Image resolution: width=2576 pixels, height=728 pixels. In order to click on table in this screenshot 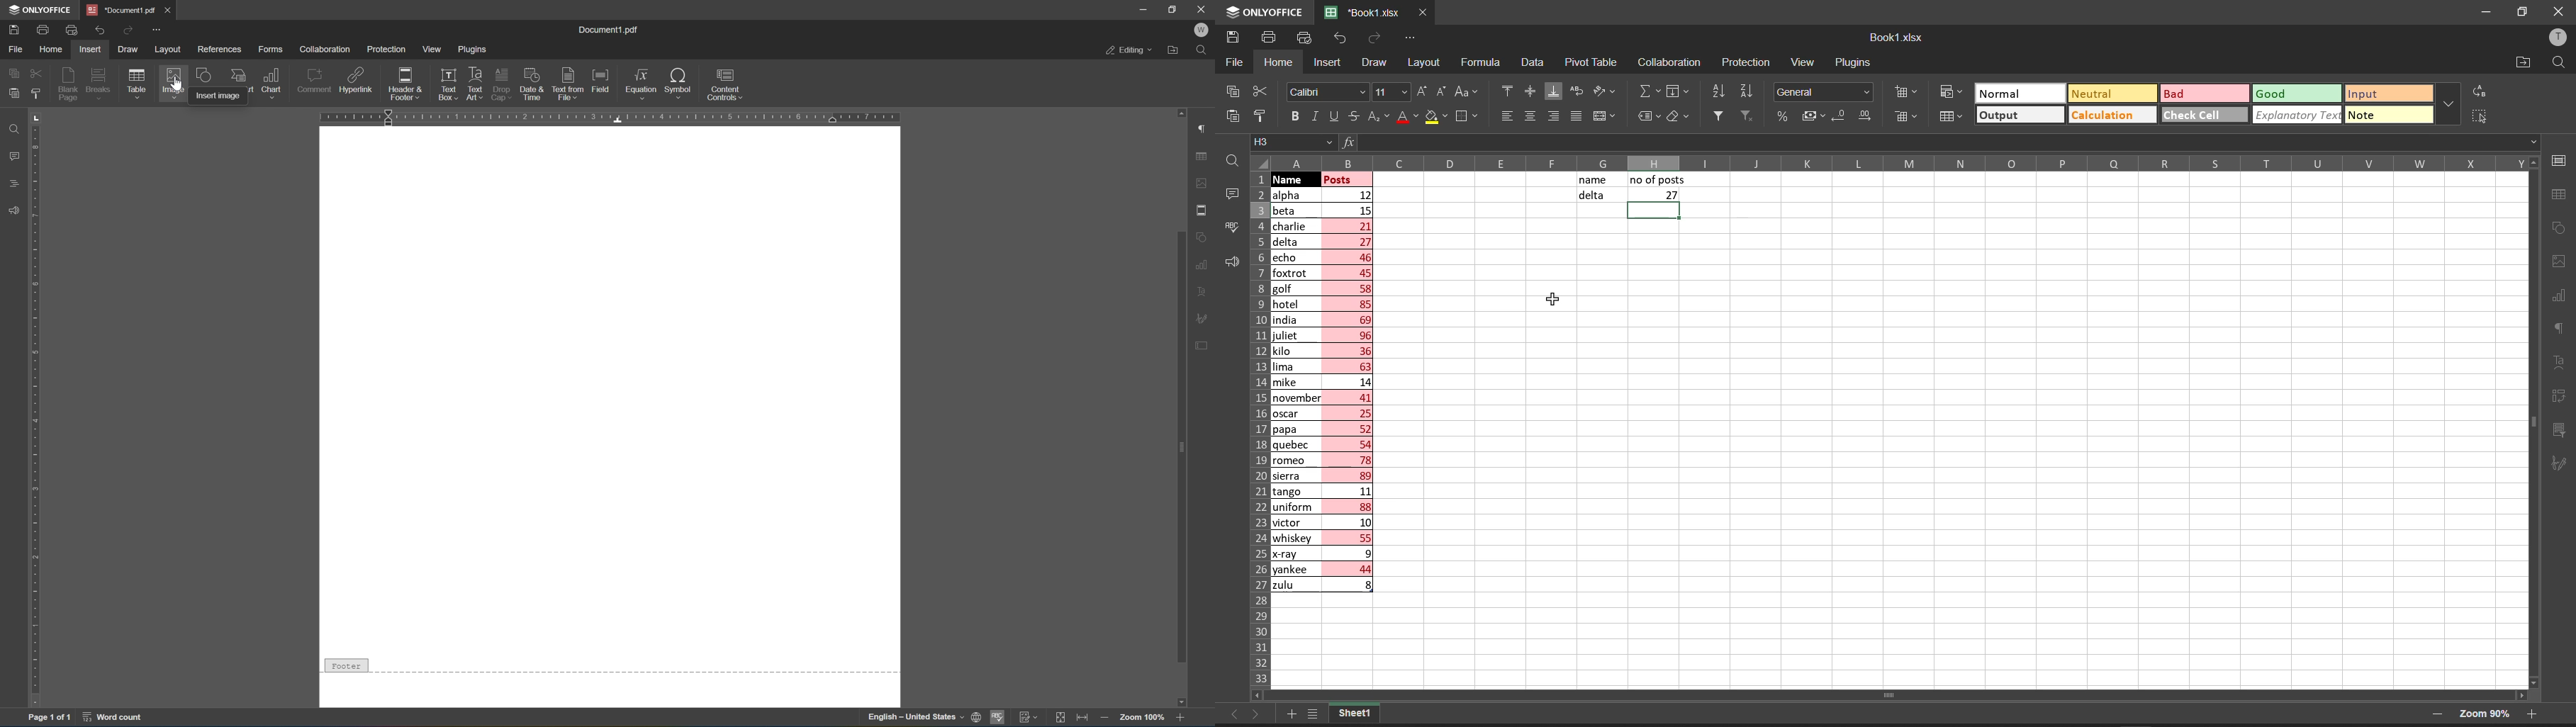, I will do `click(139, 84)`.